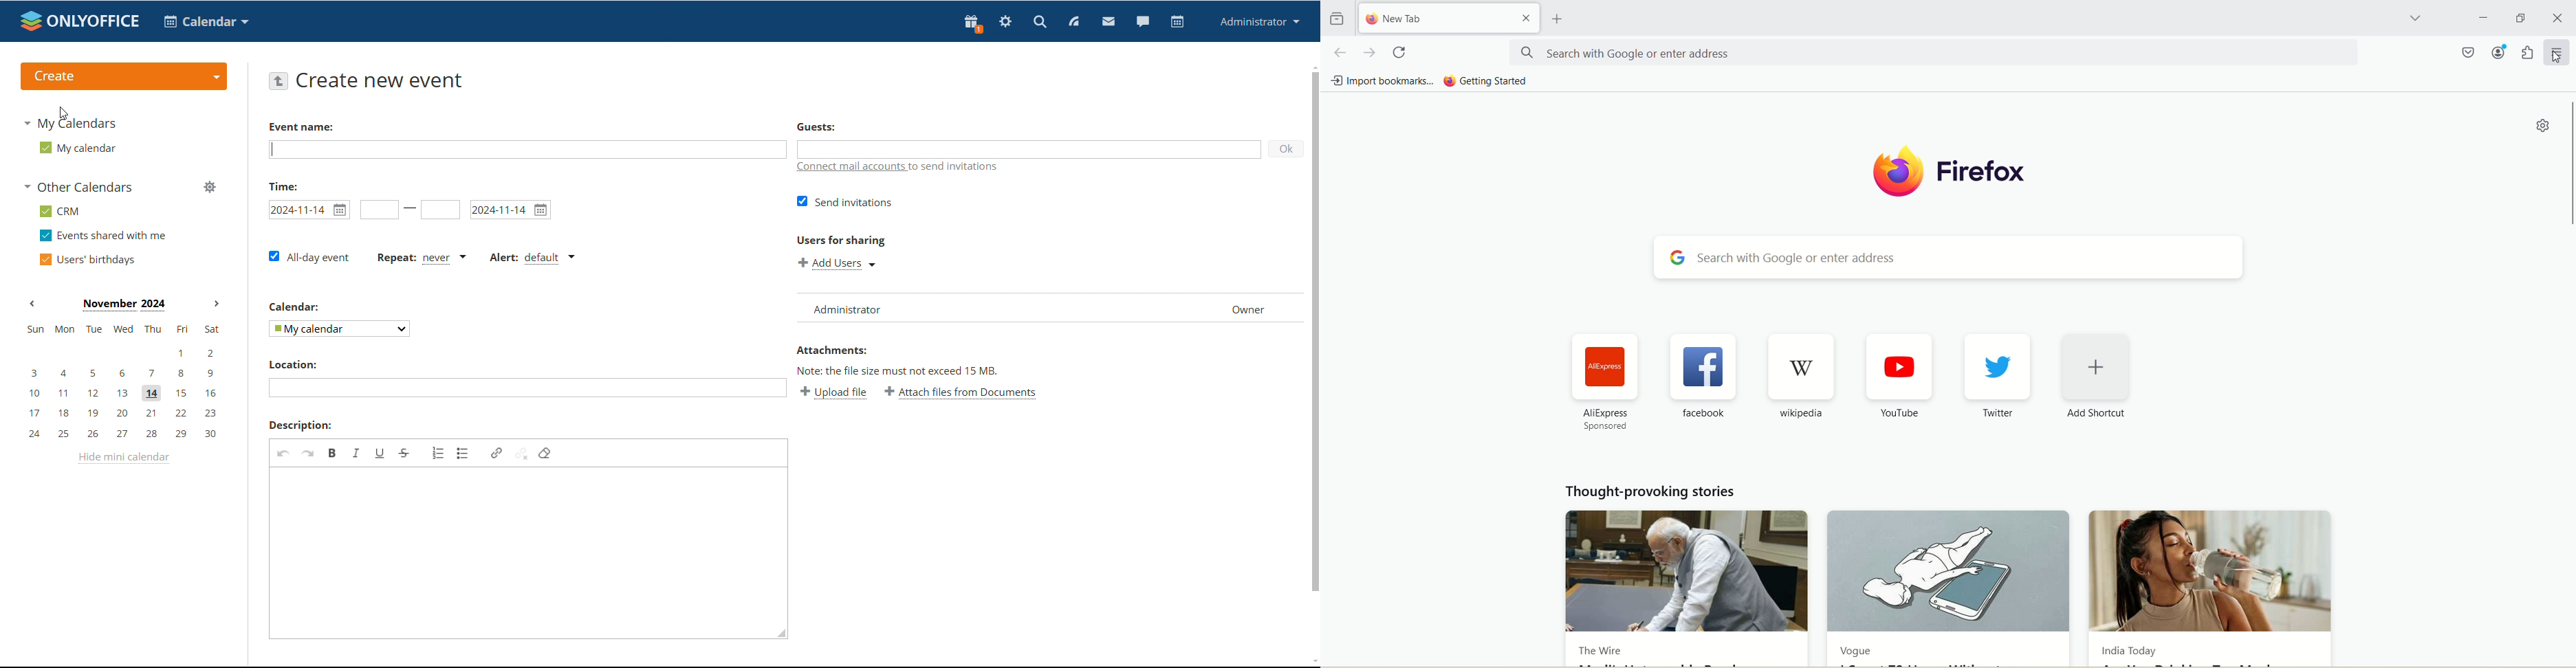 The width and height of the screenshot is (2576, 672). What do you see at coordinates (1897, 412) in the screenshot?
I see `YouTube` at bounding box center [1897, 412].